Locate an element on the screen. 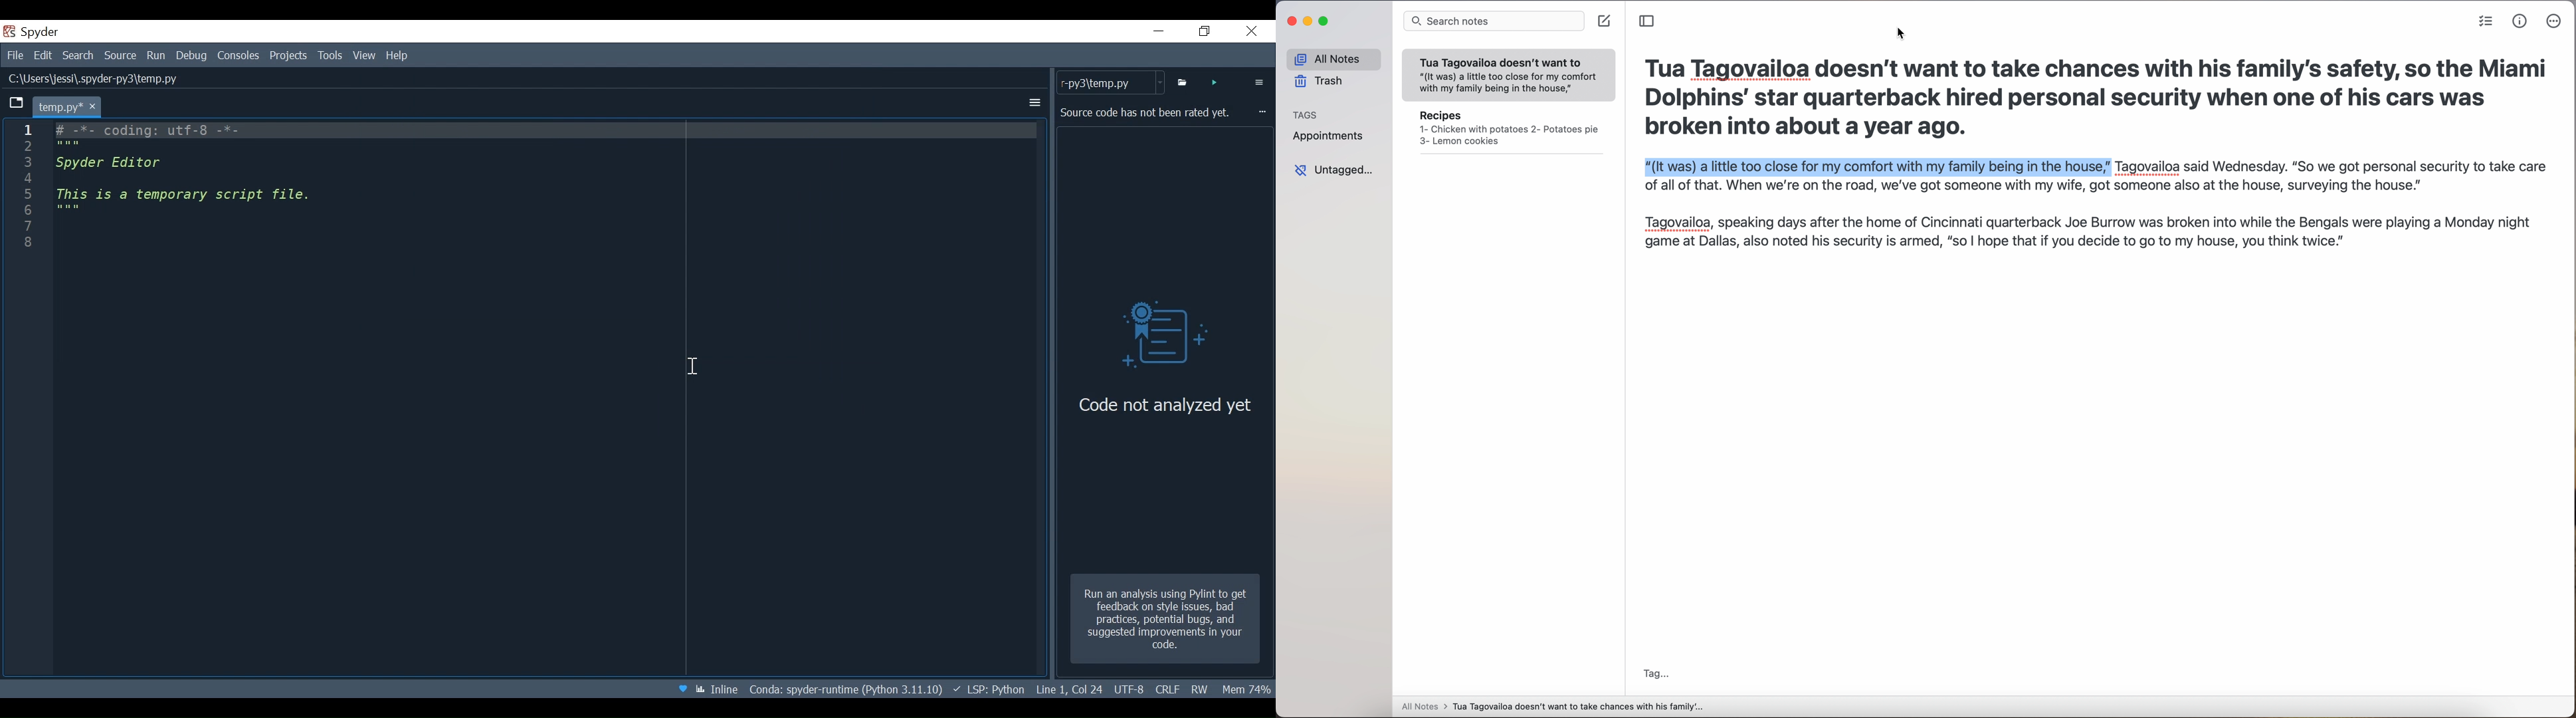  close Simplenote is located at coordinates (1291, 21).